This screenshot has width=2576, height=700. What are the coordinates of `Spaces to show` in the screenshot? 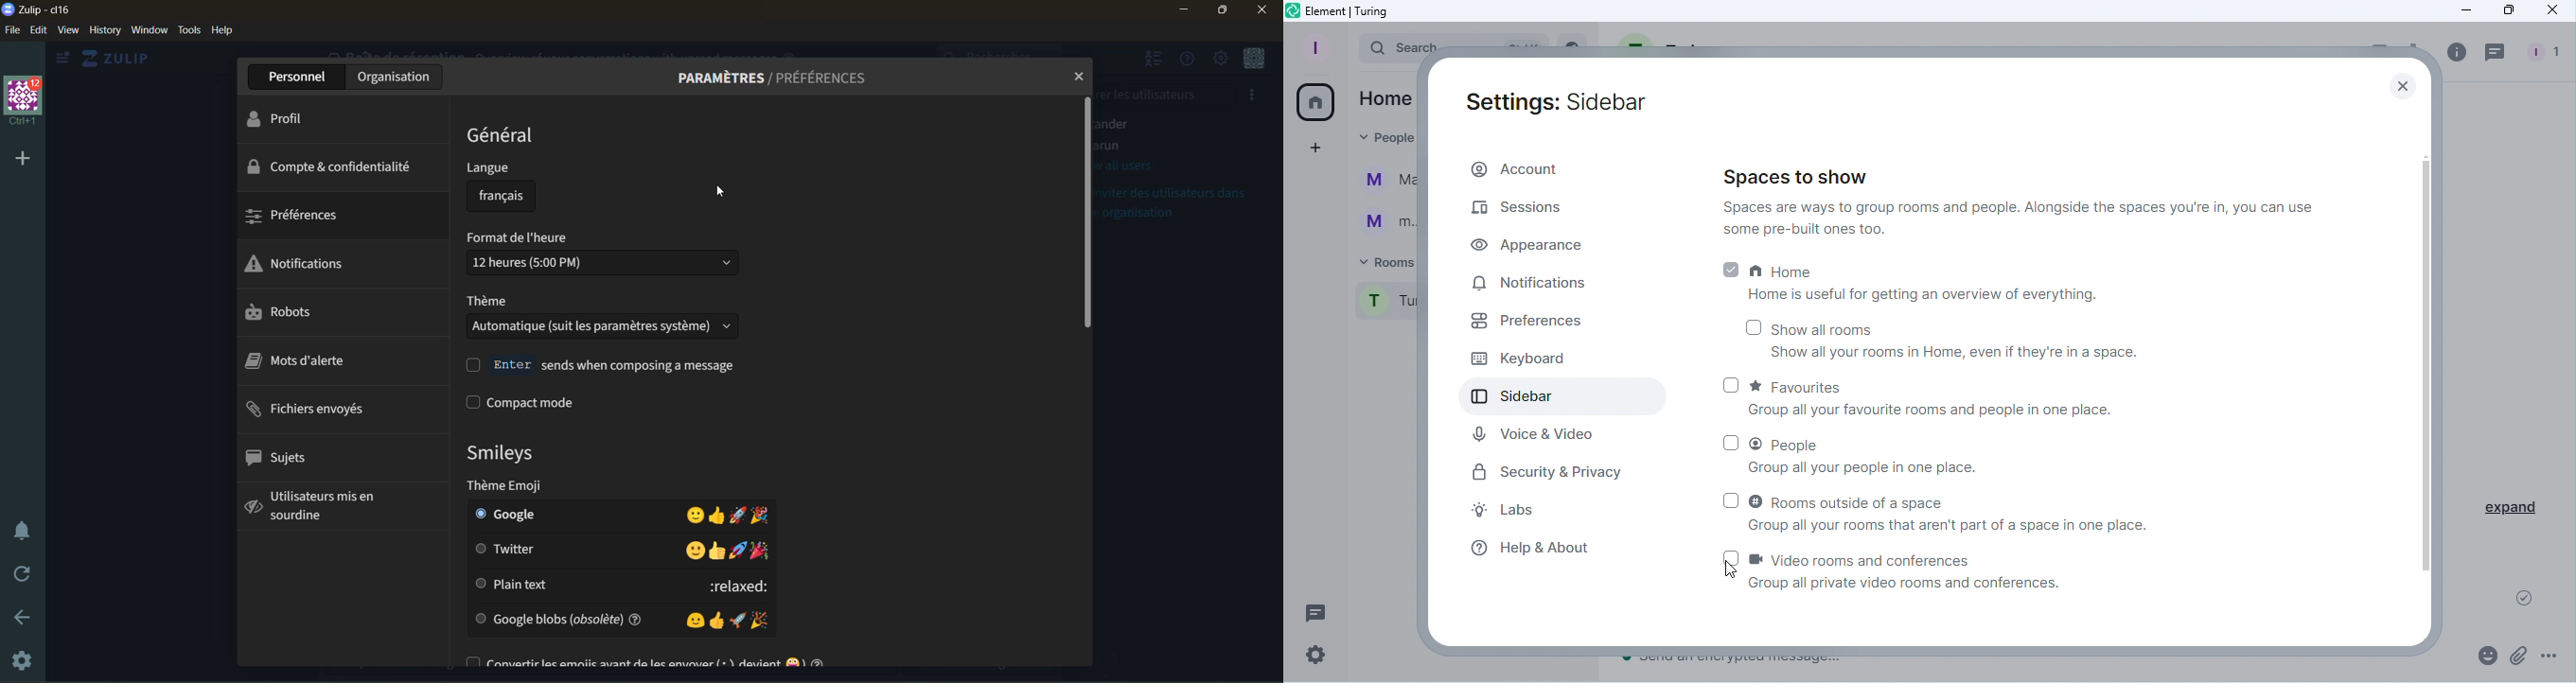 It's located at (2022, 202).